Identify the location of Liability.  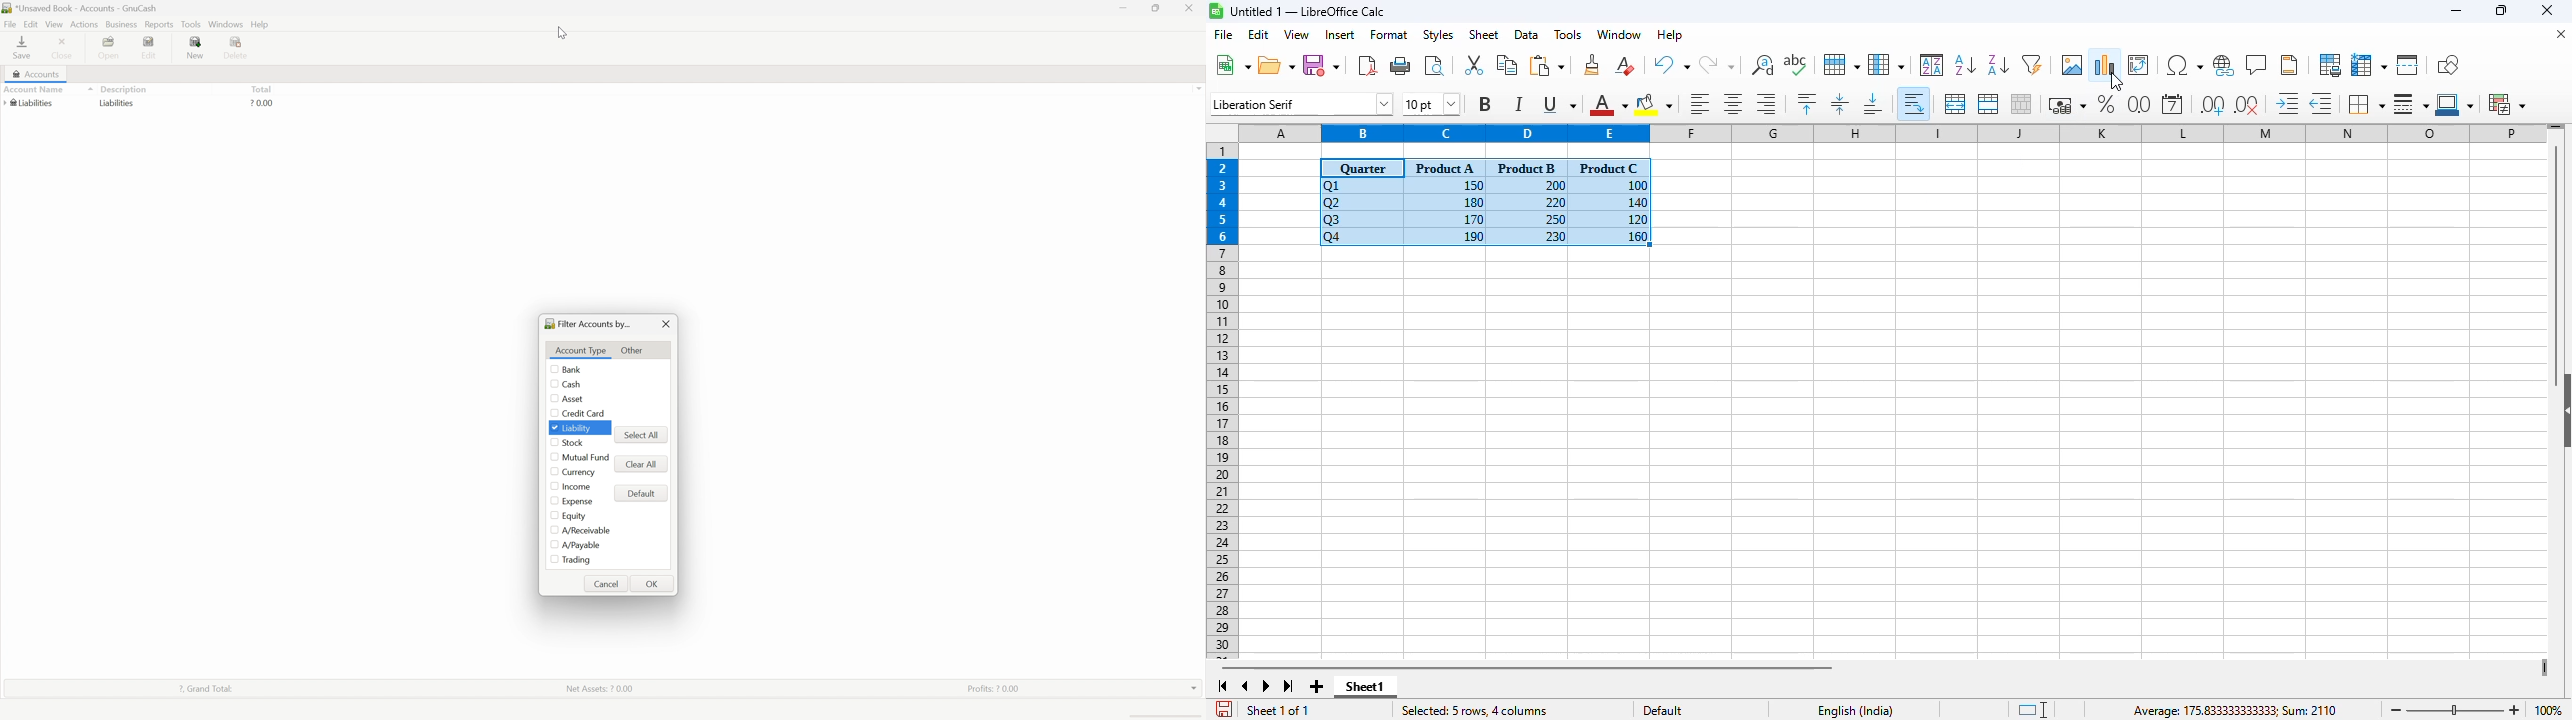
(577, 429).